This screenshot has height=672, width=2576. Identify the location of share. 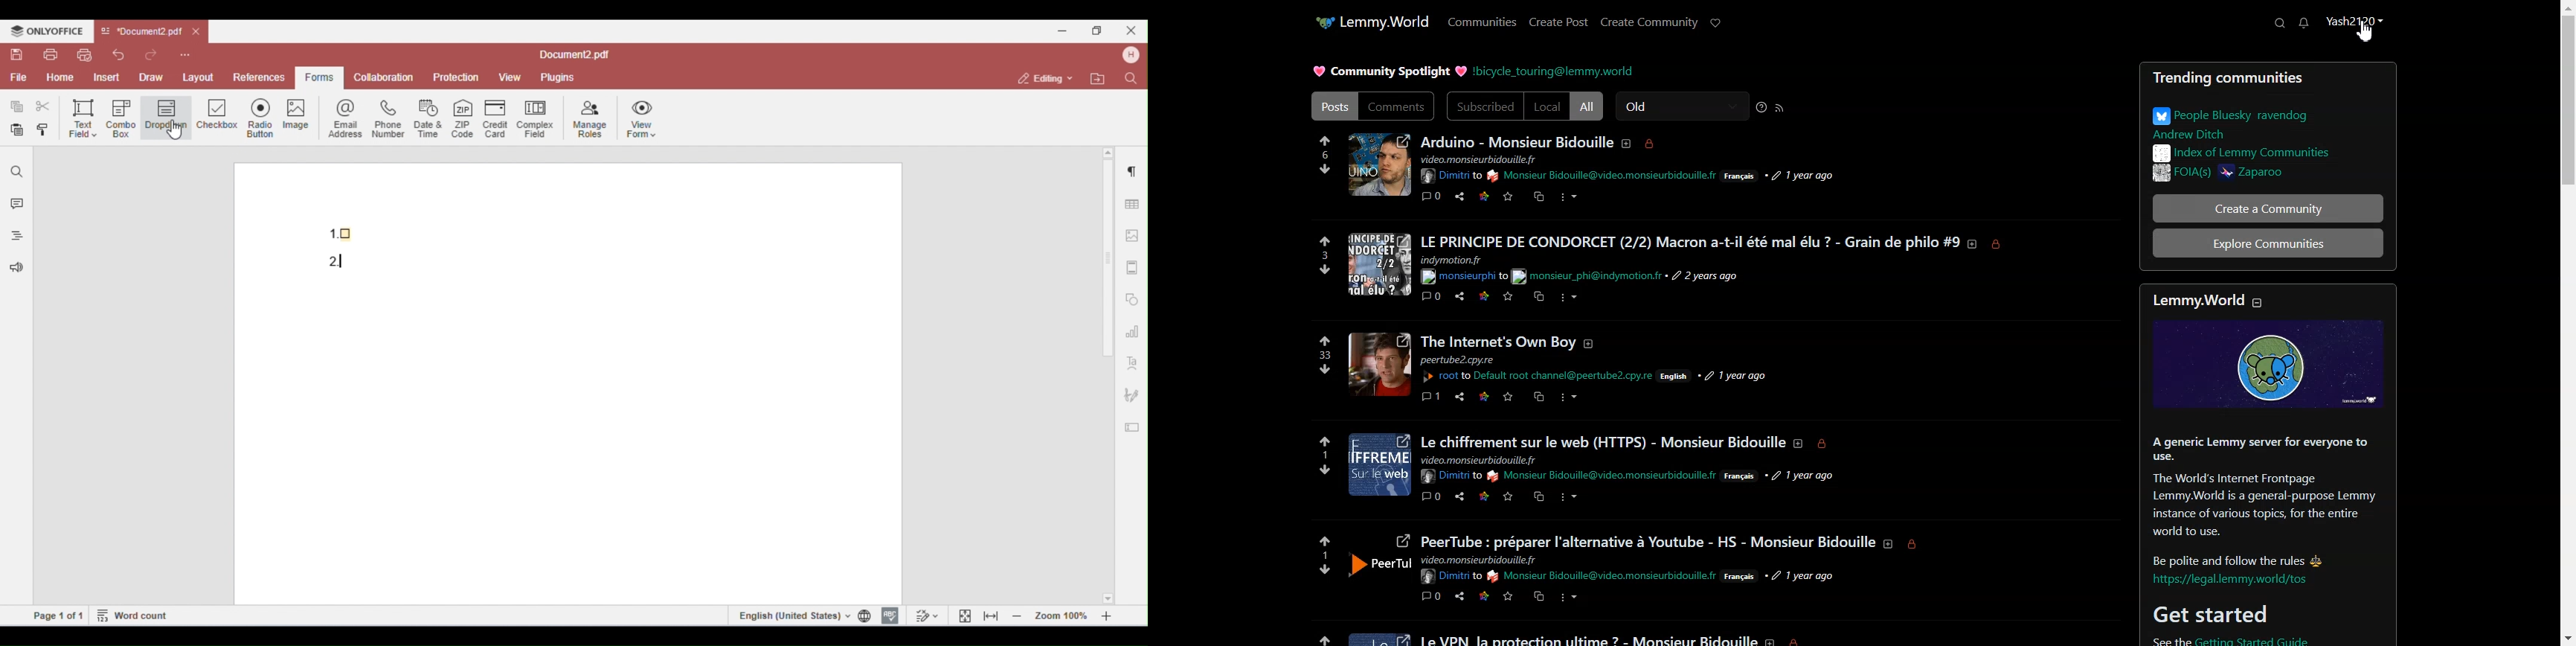
(1458, 595).